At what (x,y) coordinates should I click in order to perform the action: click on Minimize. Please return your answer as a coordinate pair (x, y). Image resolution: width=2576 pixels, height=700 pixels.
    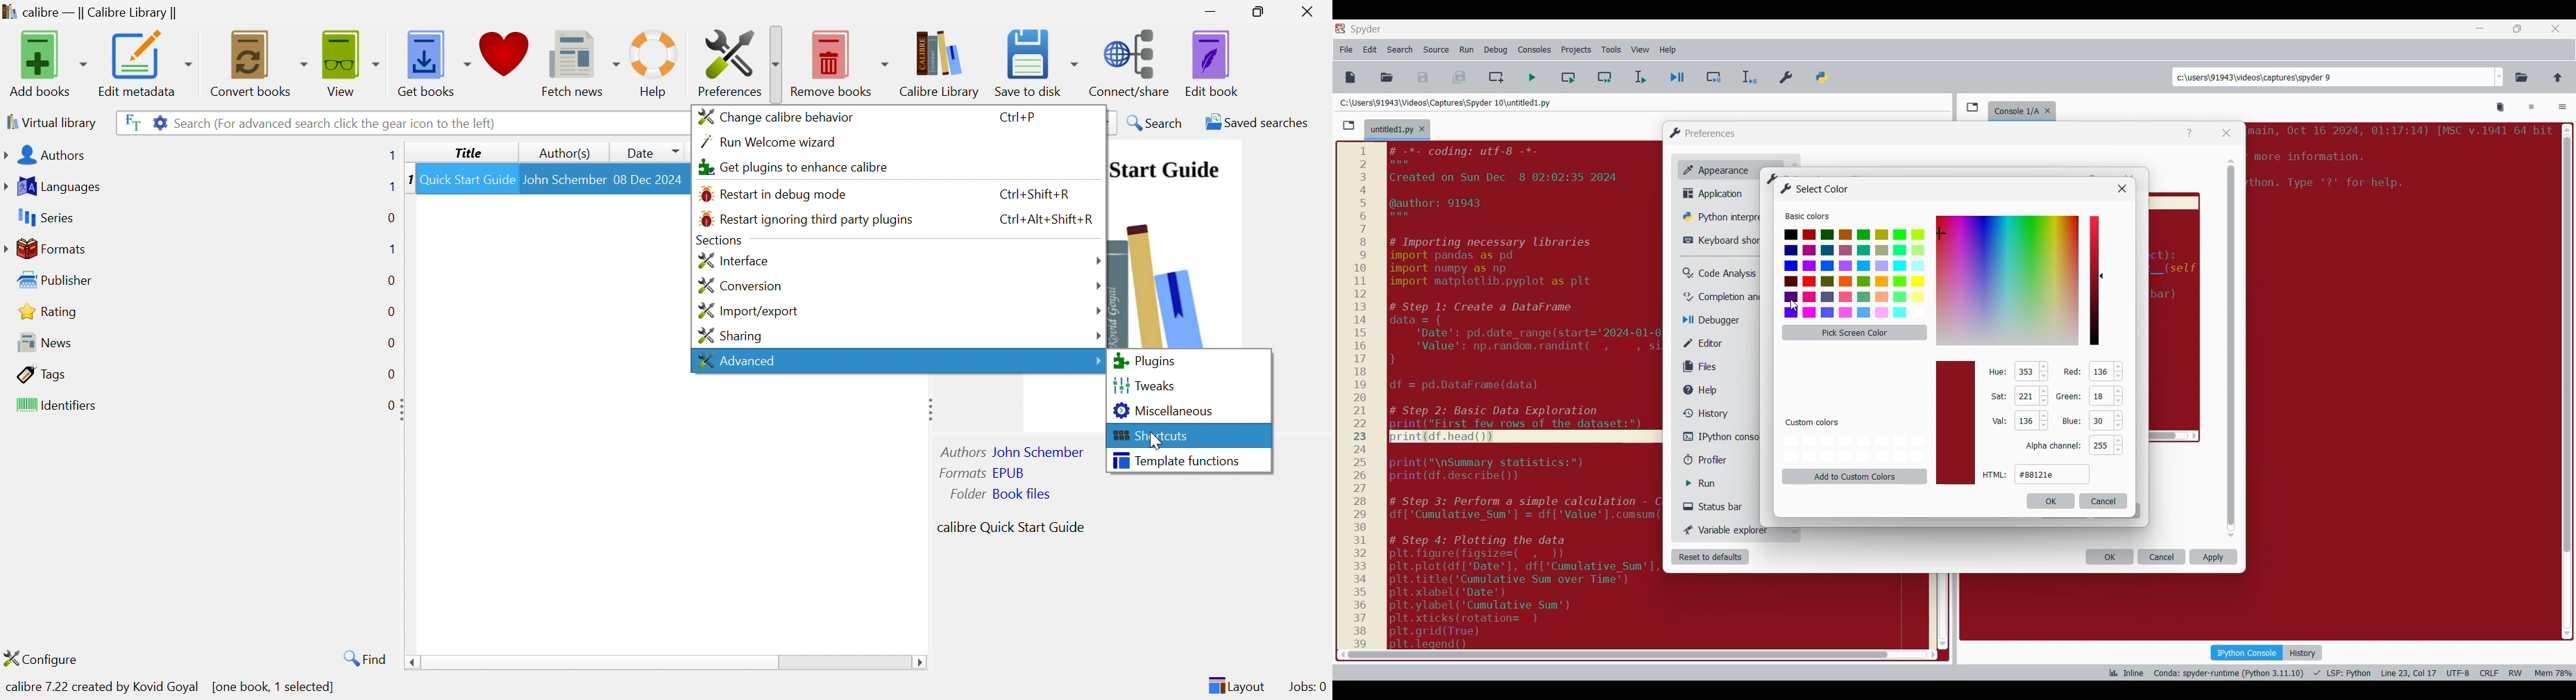
    Looking at the image, I should click on (1210, 10).